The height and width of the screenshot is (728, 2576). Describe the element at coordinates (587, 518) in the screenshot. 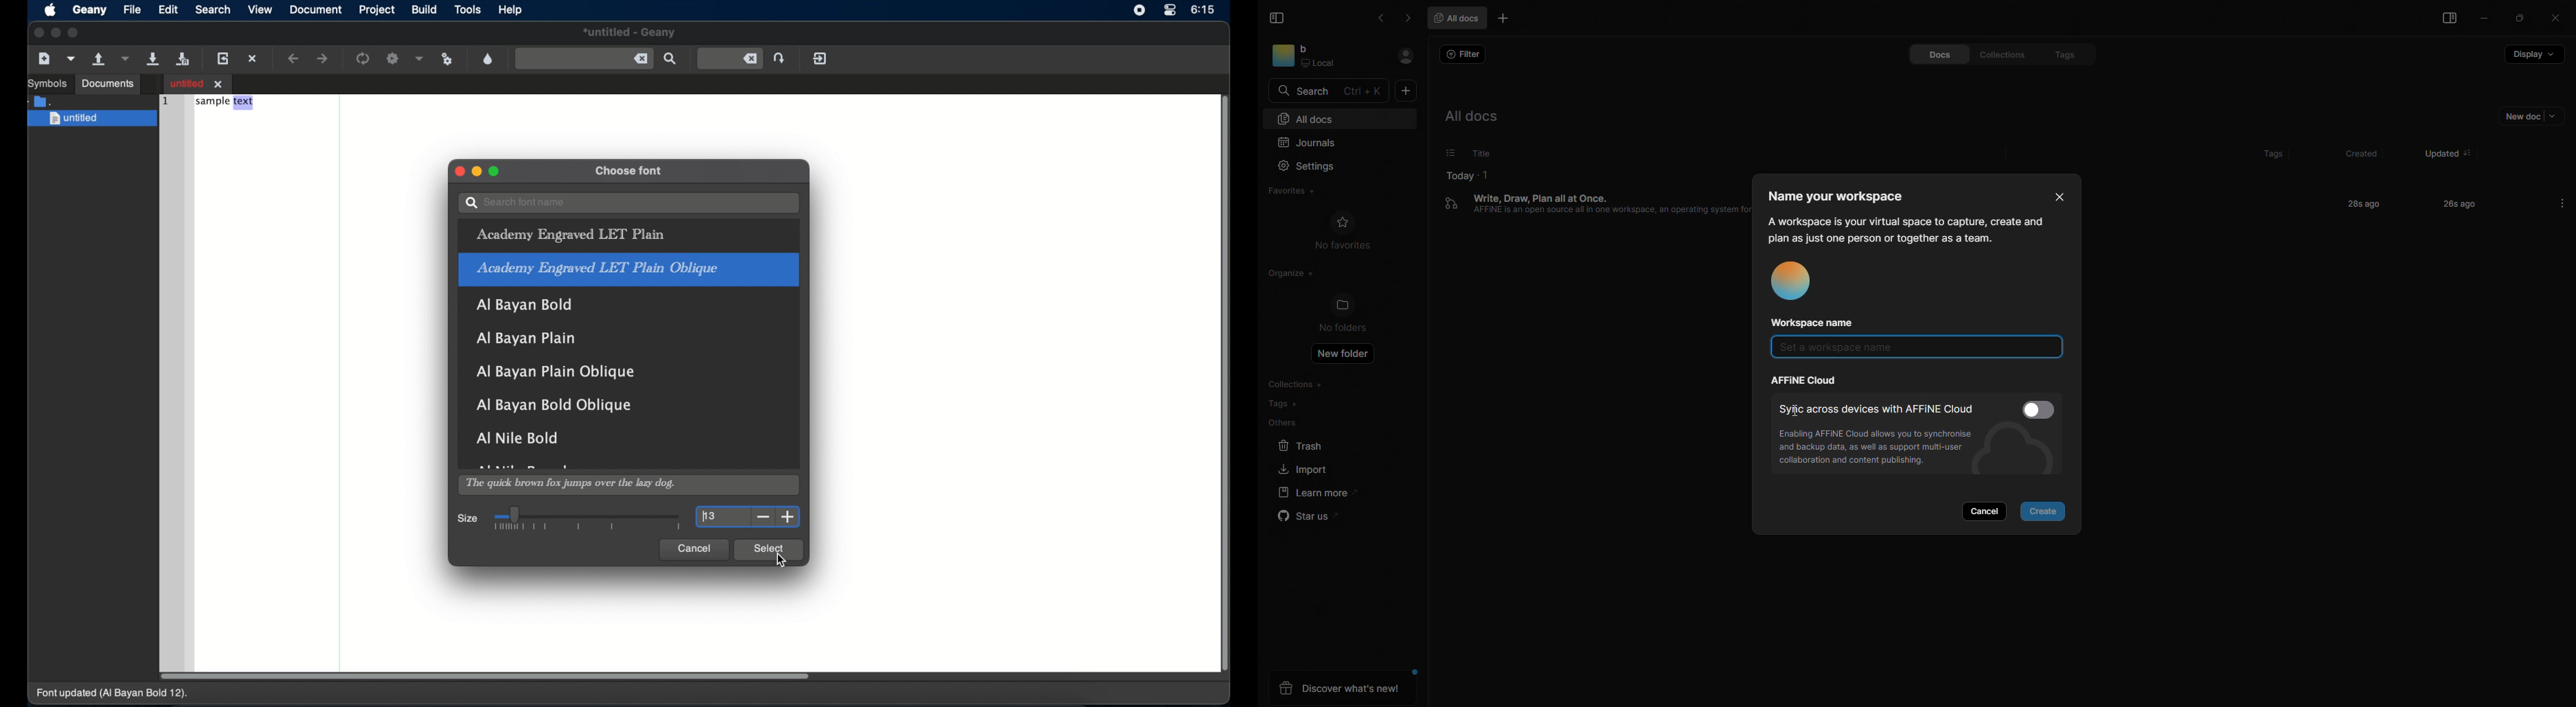

I see `slider` at that location.